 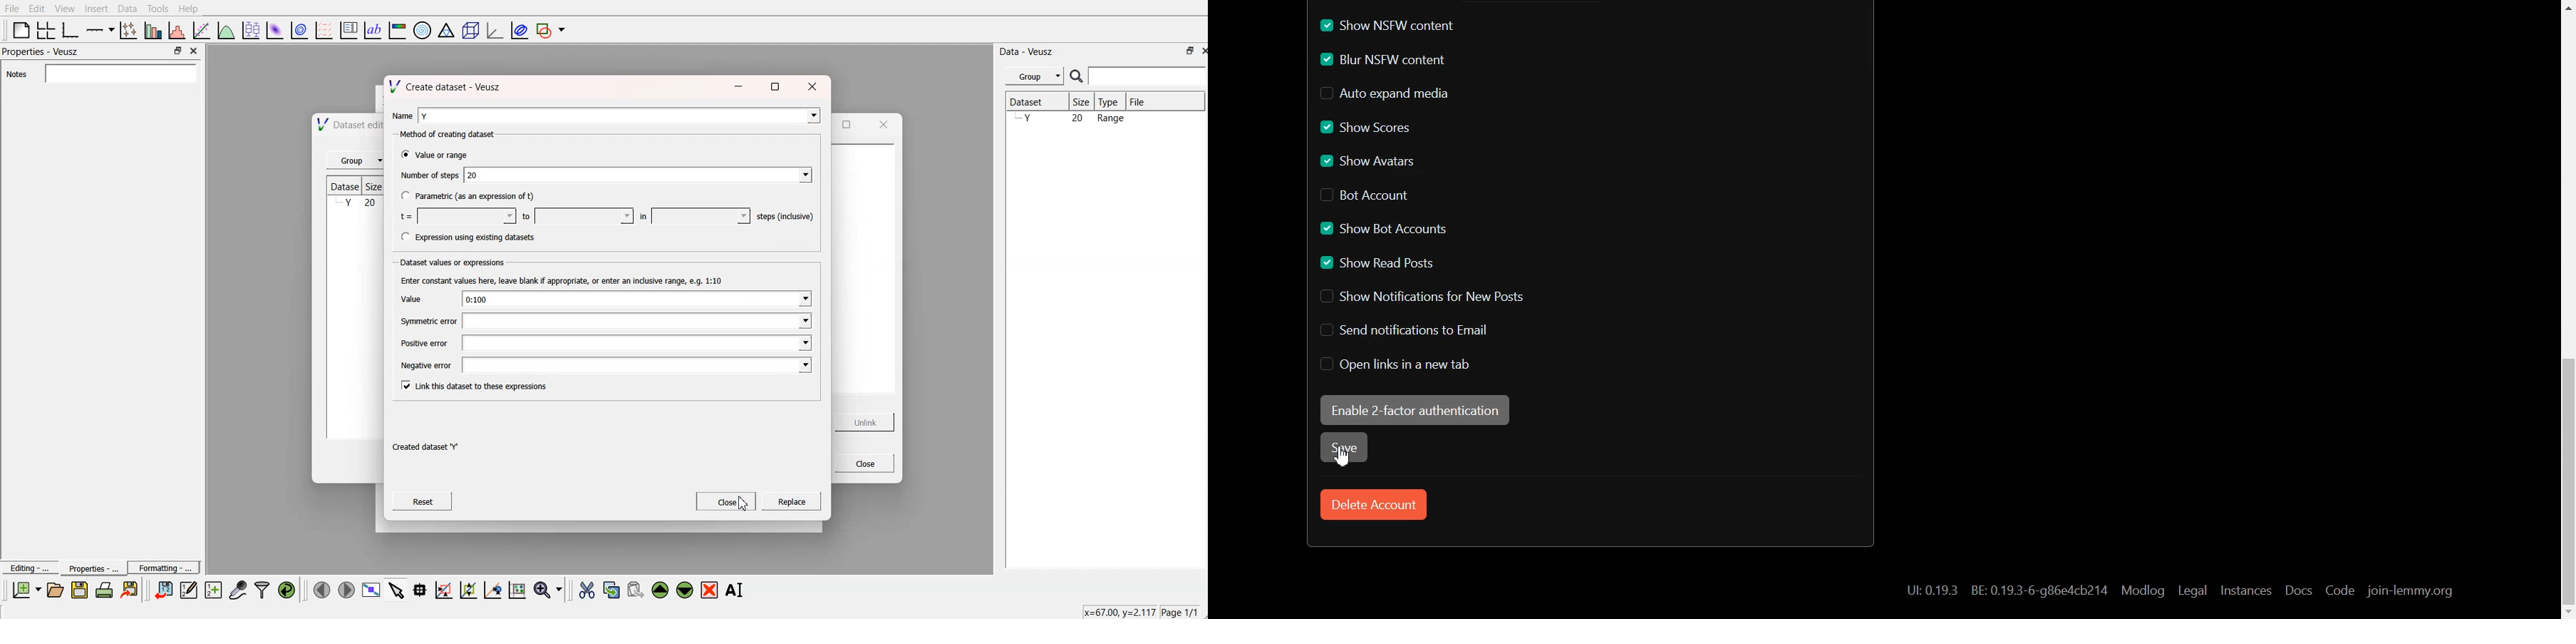 I want to click on Value, so click(x=408, y=298).